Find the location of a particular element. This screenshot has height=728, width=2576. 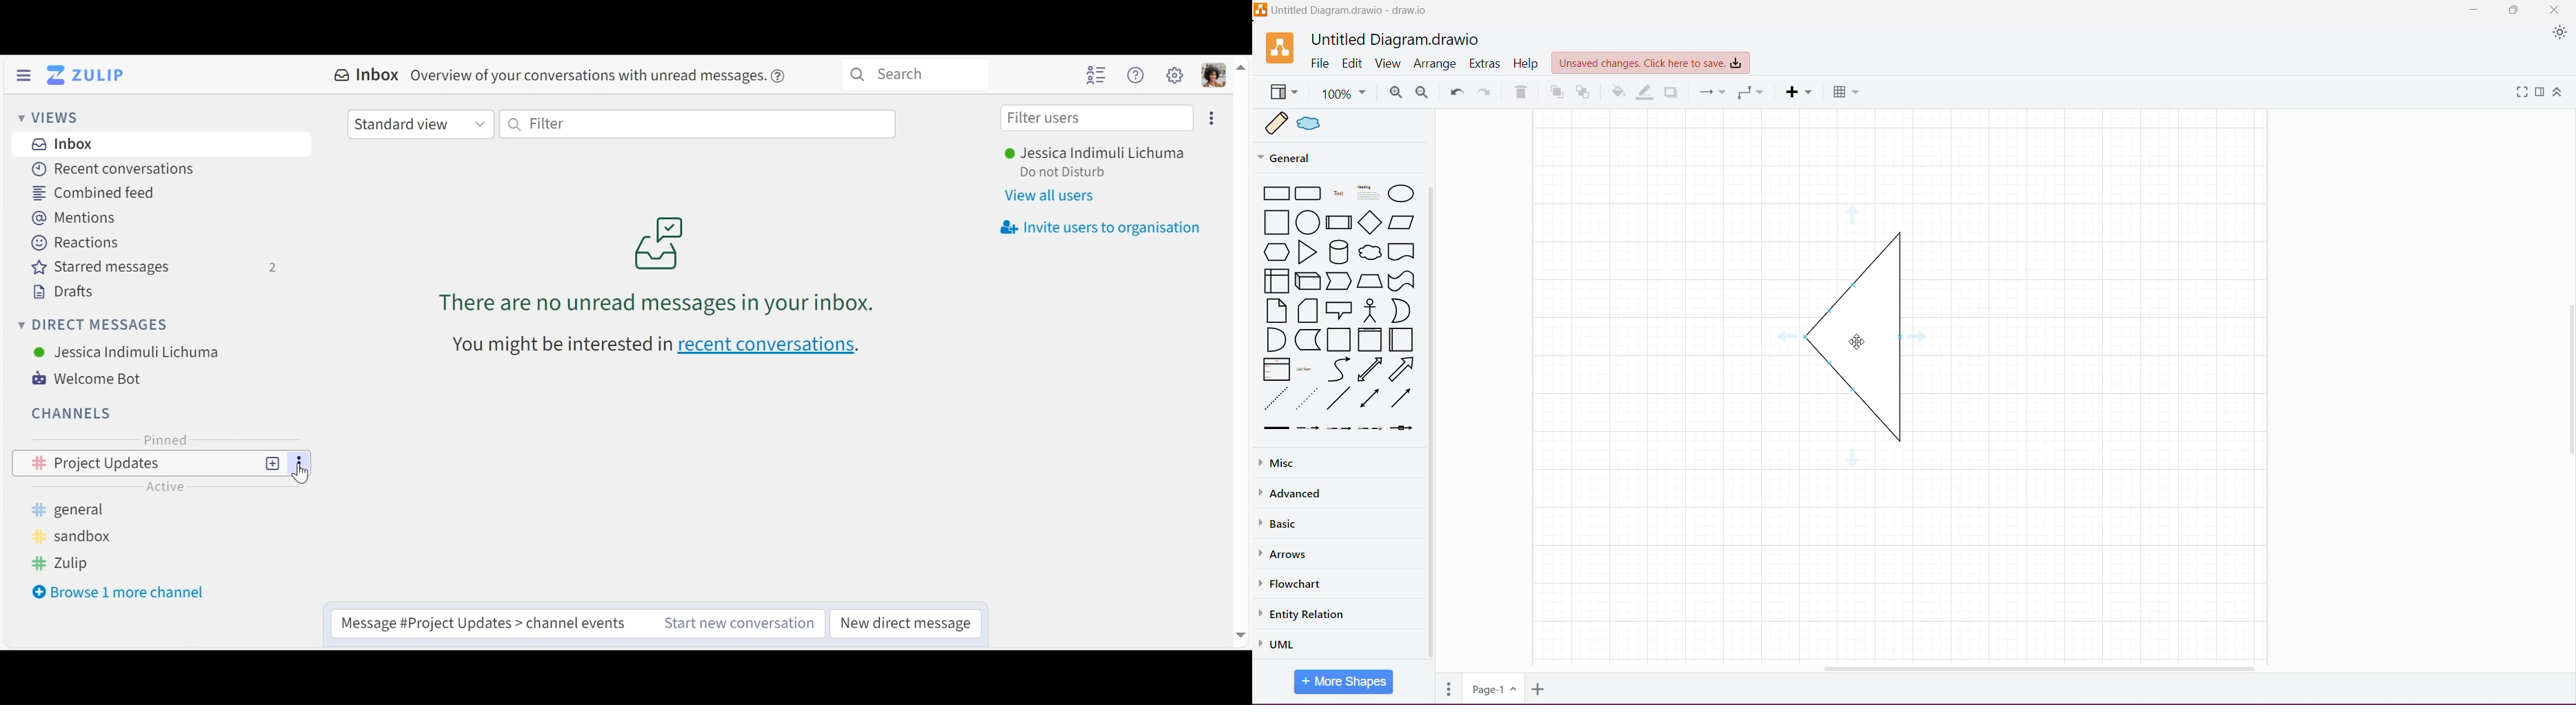

general is located at coordinates (78, 510).